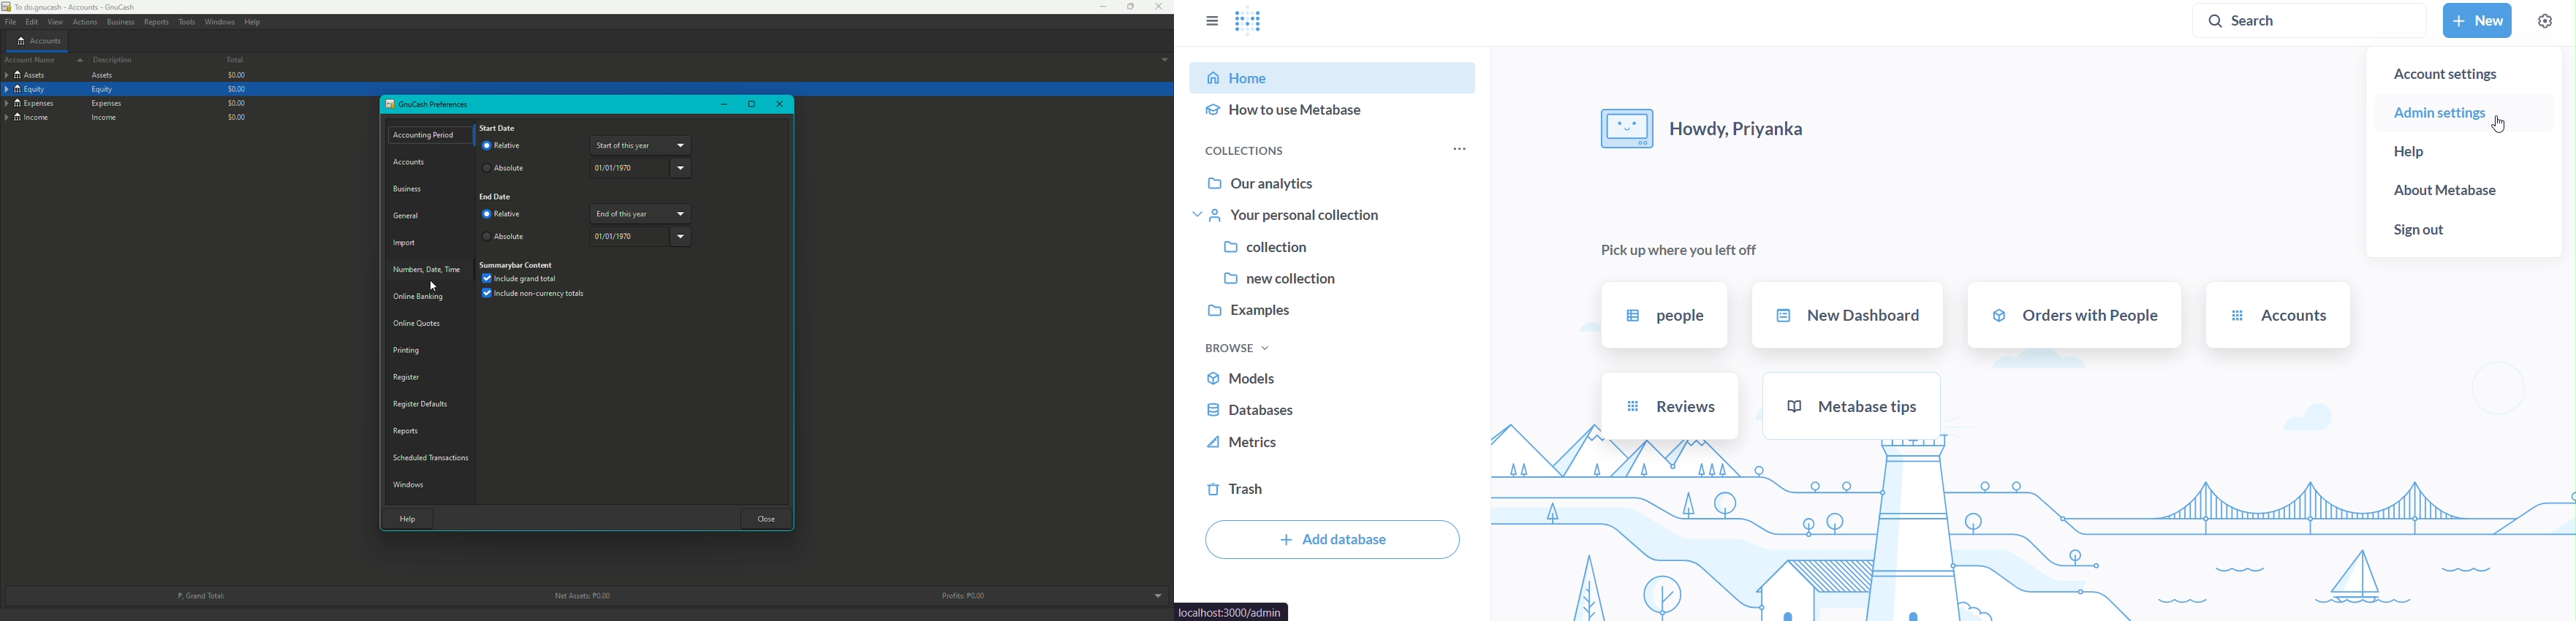 The width and height of the screenshot is (2576, 644). What do you see at coordinates (405, 517) in the screenshot?
I see `Help` at bounding box center [405, 517].